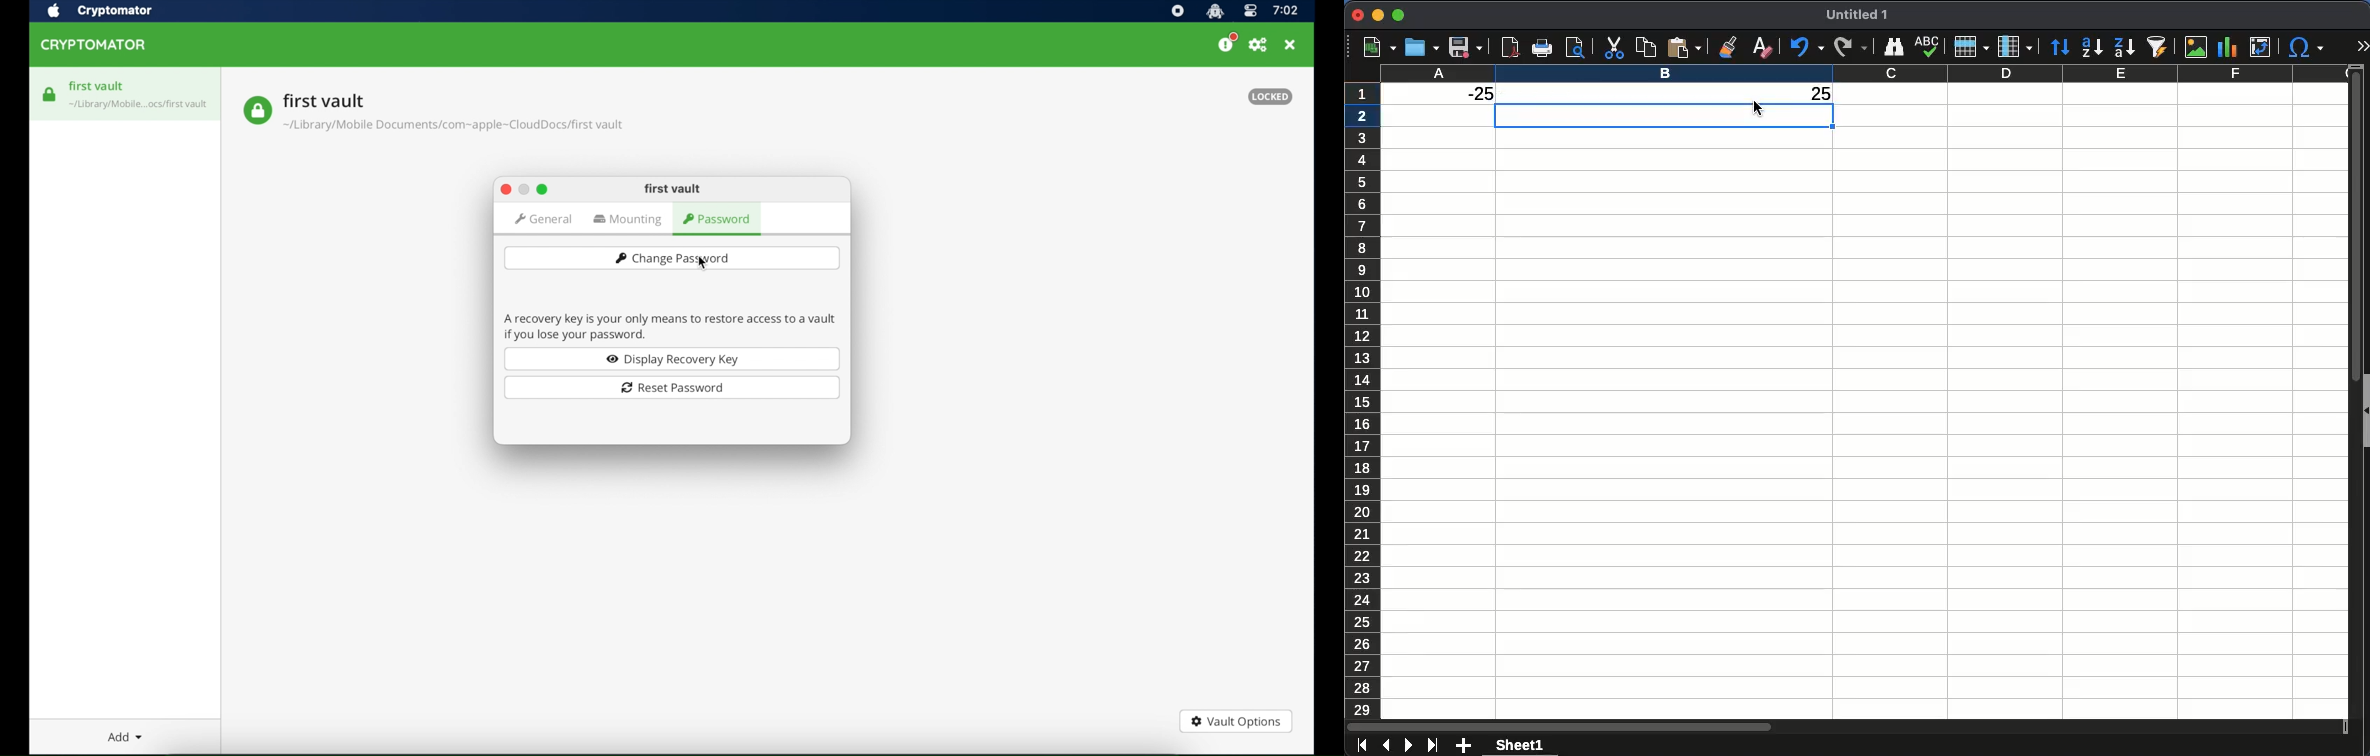  Describe the element at coordinates (1895, 47) in the screenshot. I see `finder` at that location.